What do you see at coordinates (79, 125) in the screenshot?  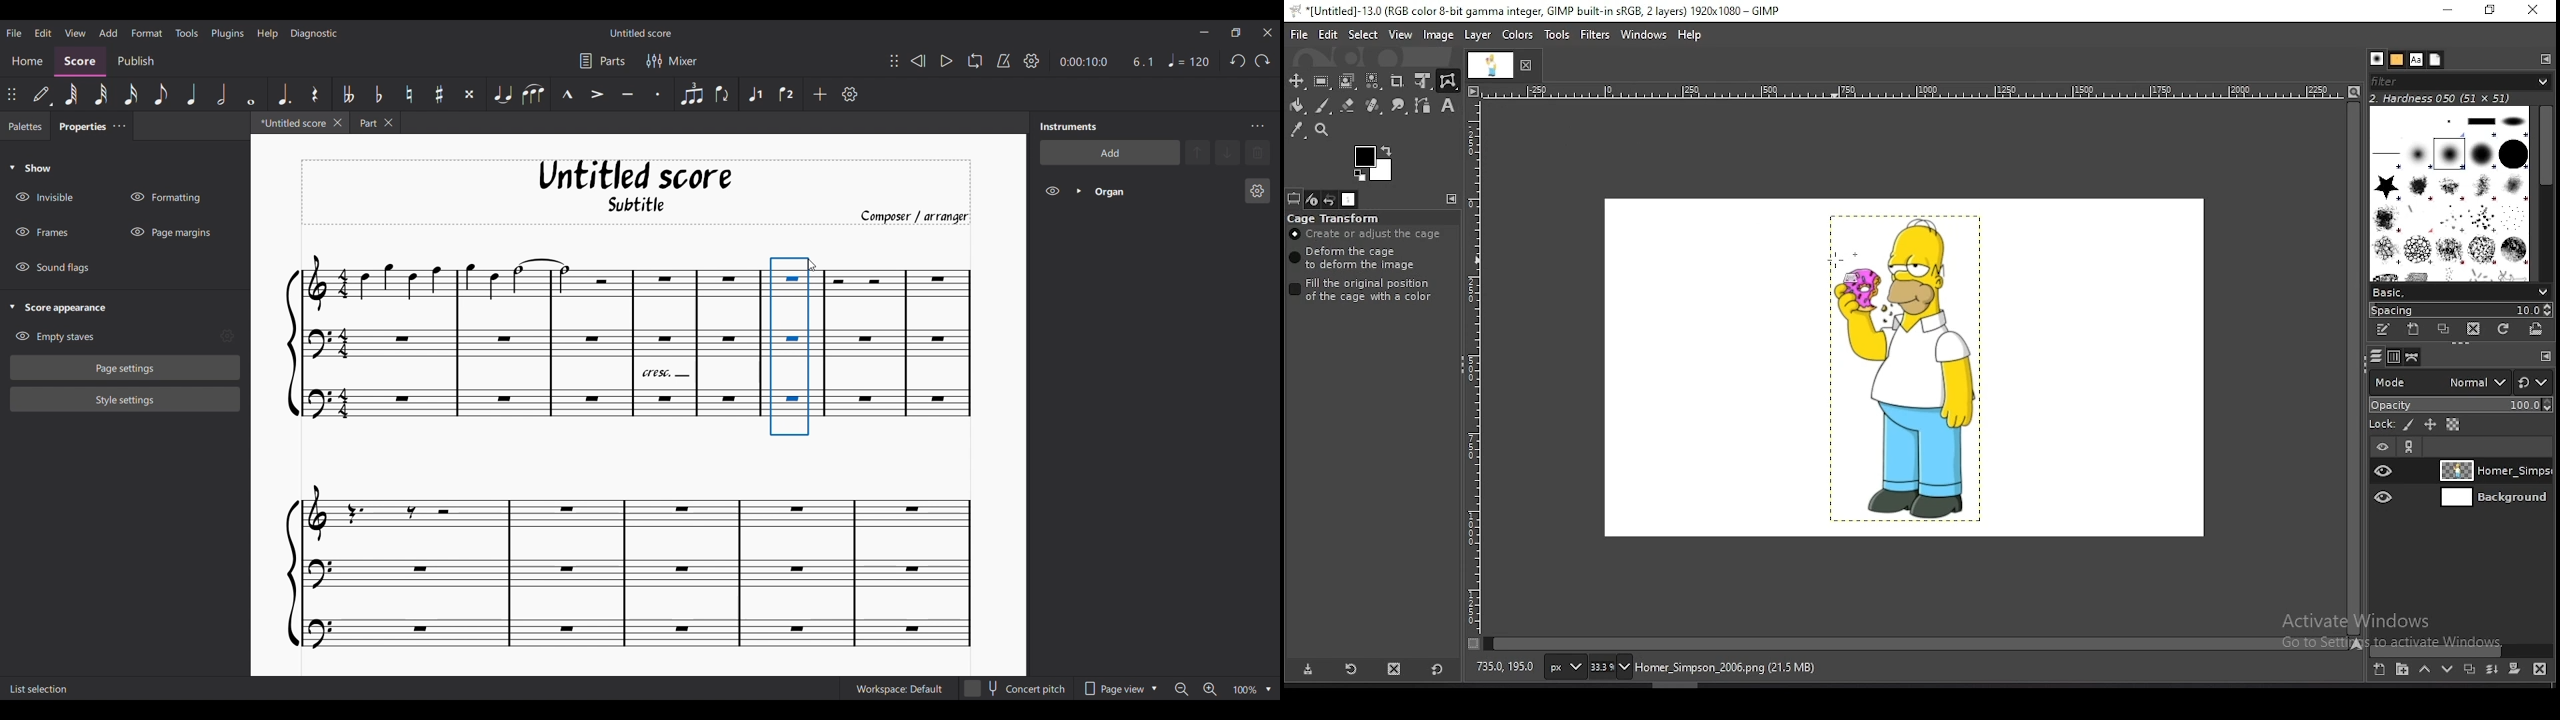 I see `Properties tab, current tab` at bounding box center [79, 125].